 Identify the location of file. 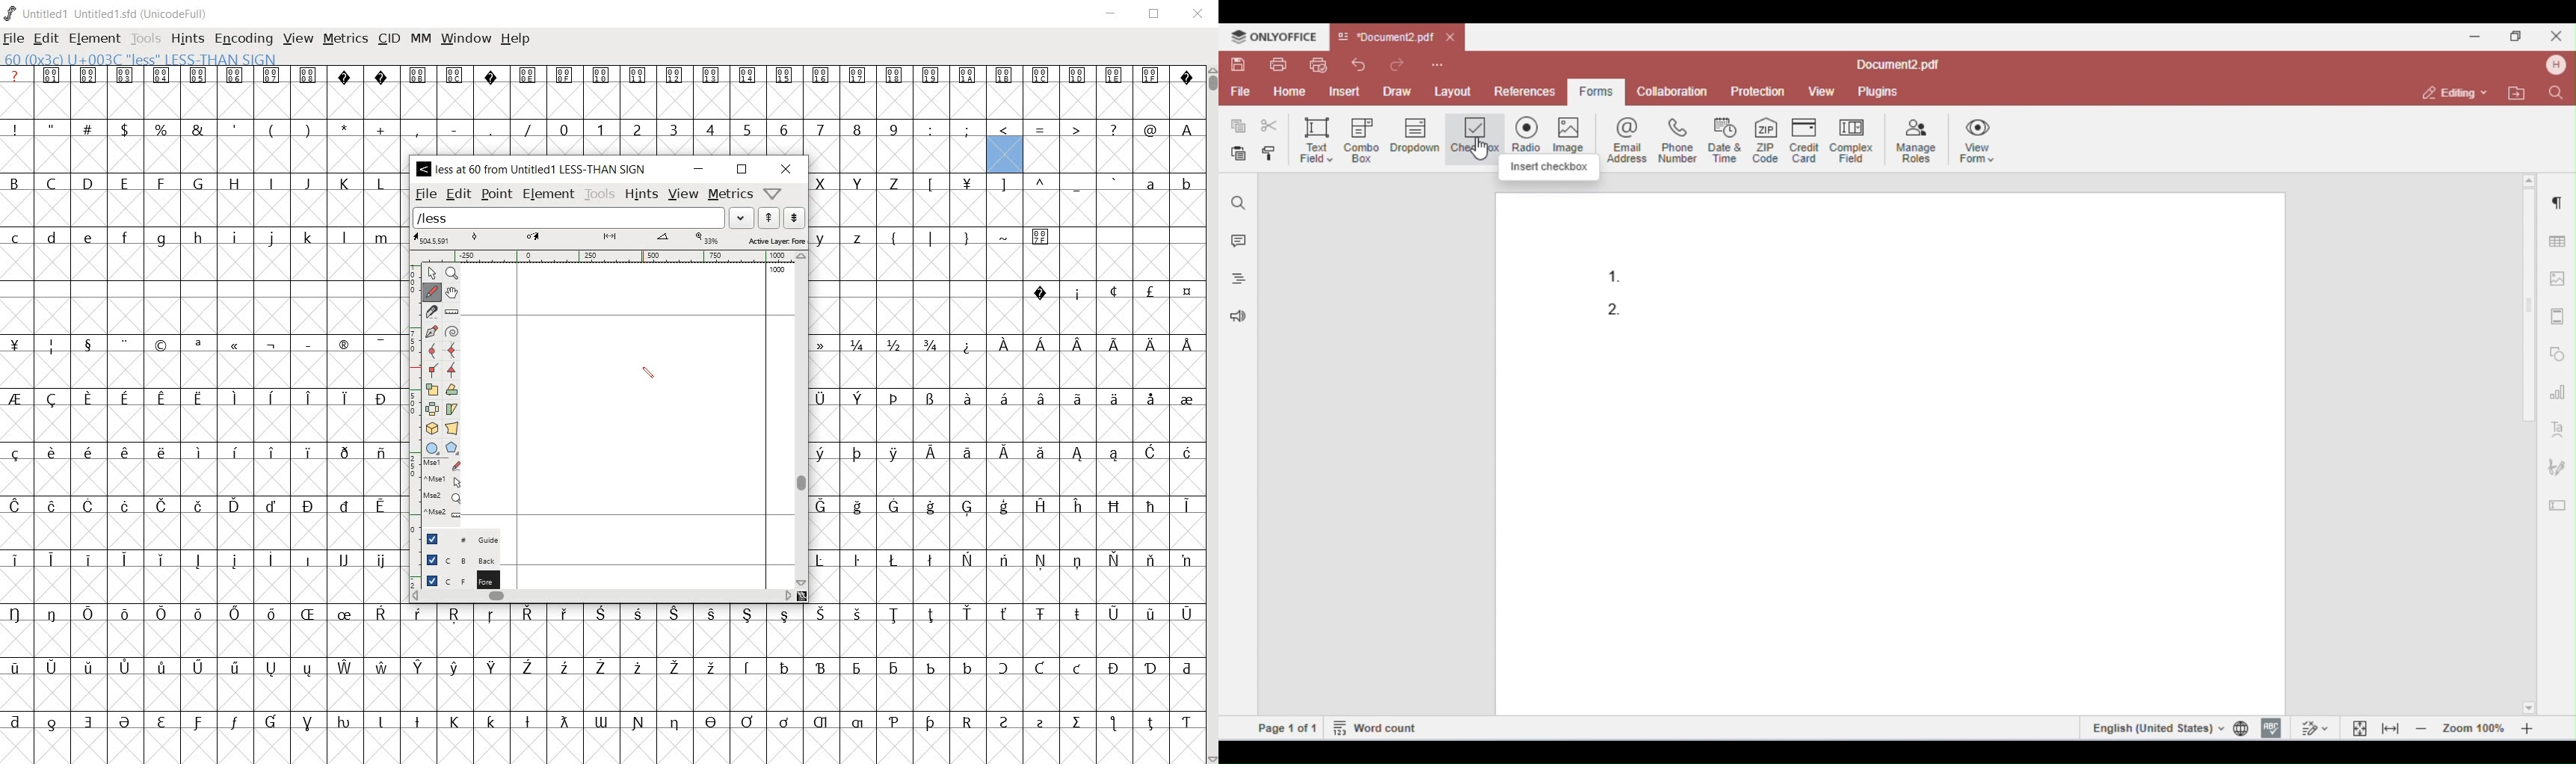
(15, 39).